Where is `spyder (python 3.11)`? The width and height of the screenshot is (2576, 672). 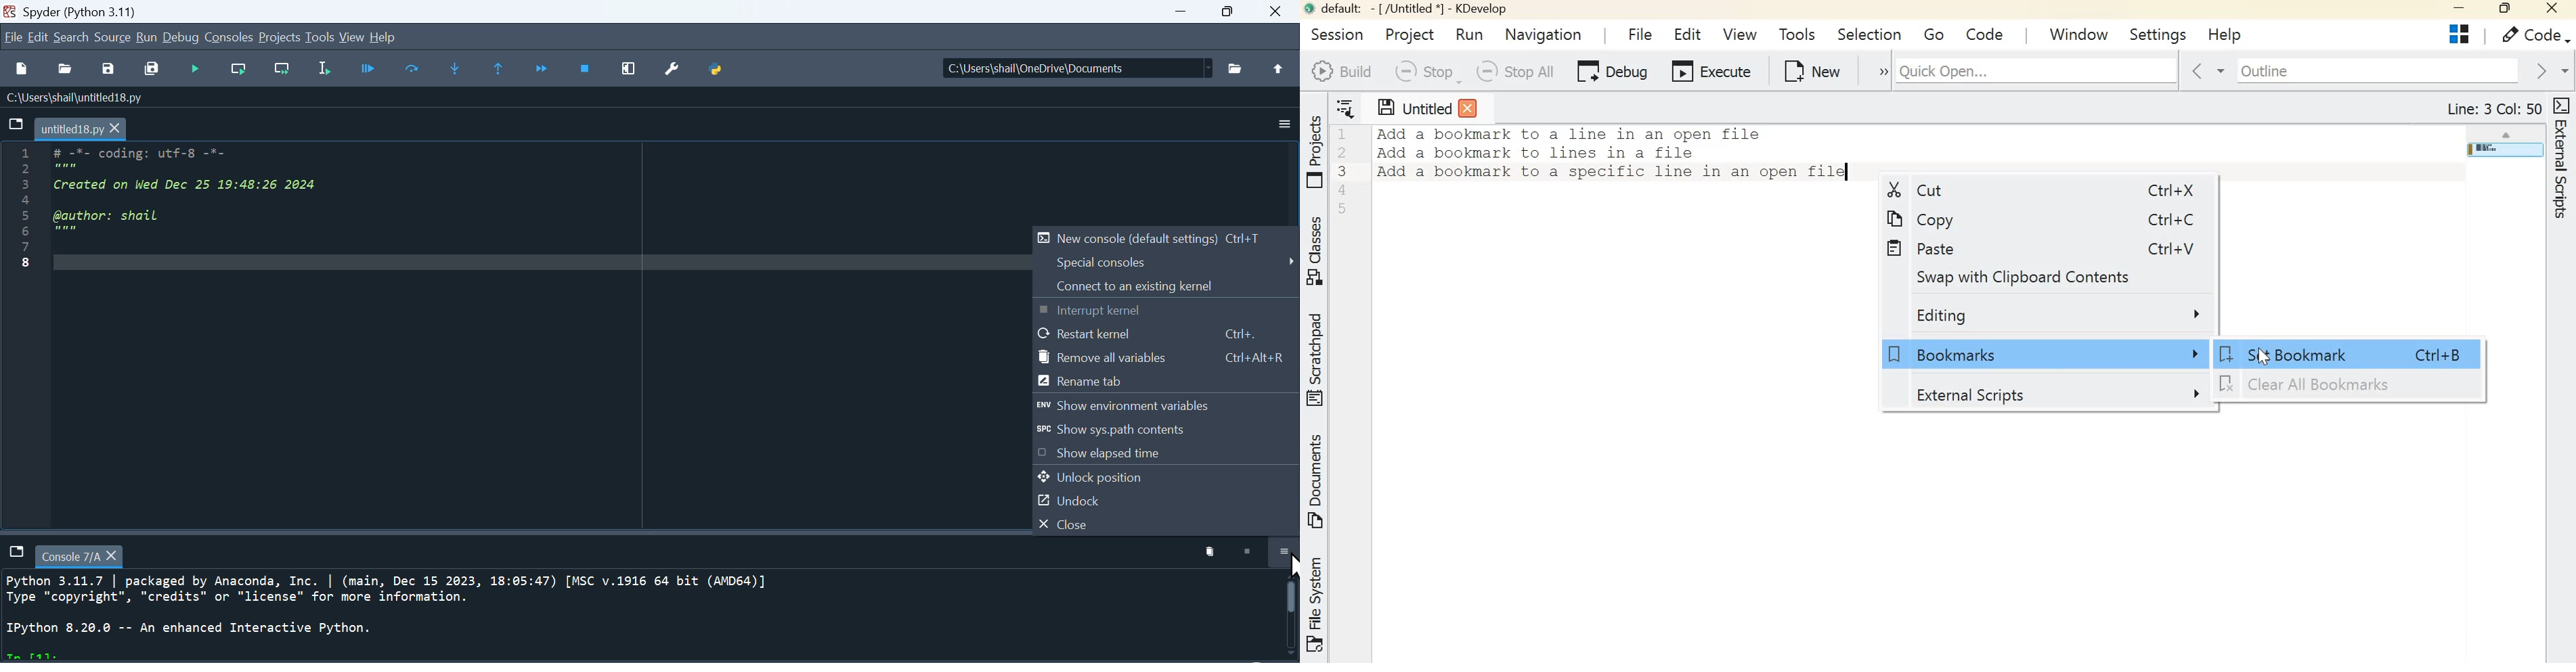
spyder (python 3.11) is located at coordinates (94, 13).